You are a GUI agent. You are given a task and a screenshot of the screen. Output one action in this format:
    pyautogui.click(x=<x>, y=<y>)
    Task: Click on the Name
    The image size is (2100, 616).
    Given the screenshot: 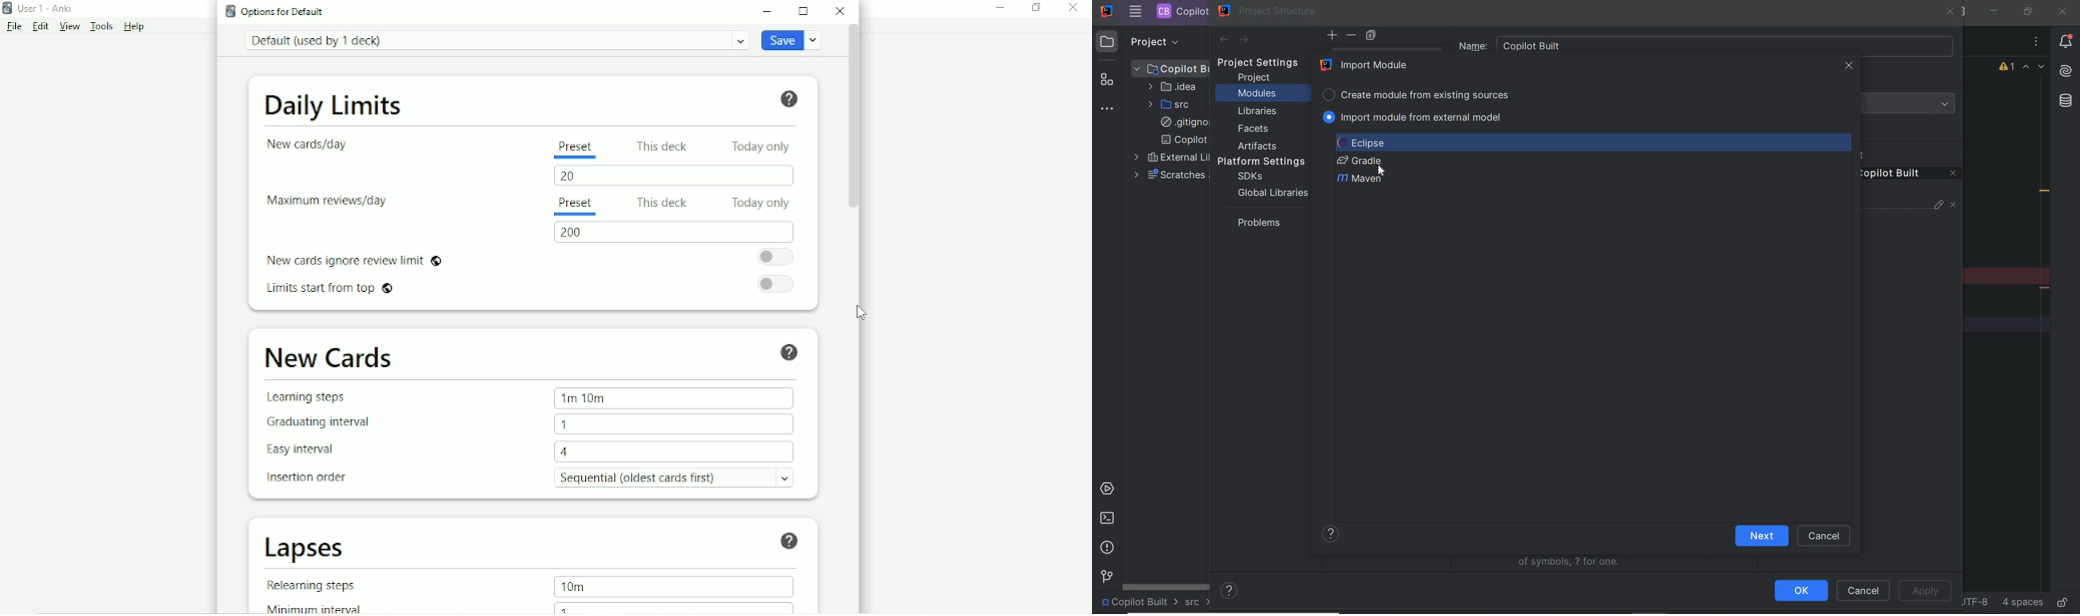 What is the action you would take?
    pyautogui.click(x=1707, y=42)
    